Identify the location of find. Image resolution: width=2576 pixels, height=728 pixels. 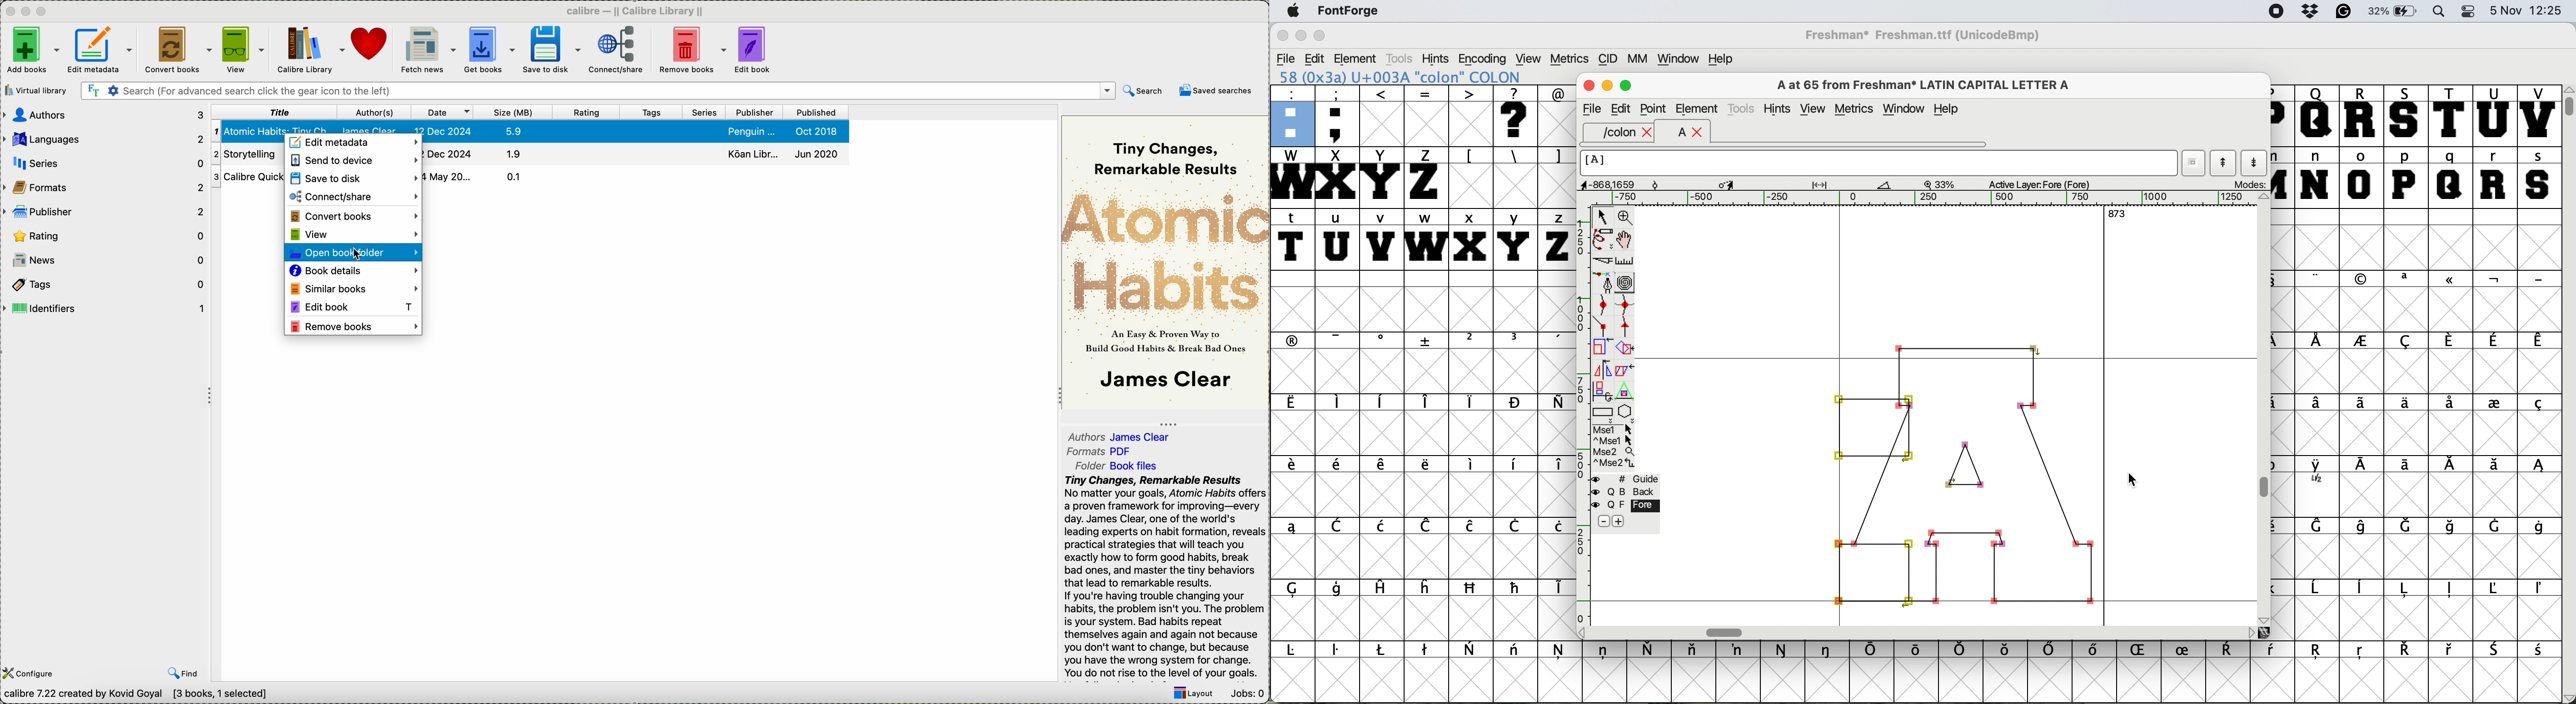
(183, 673).